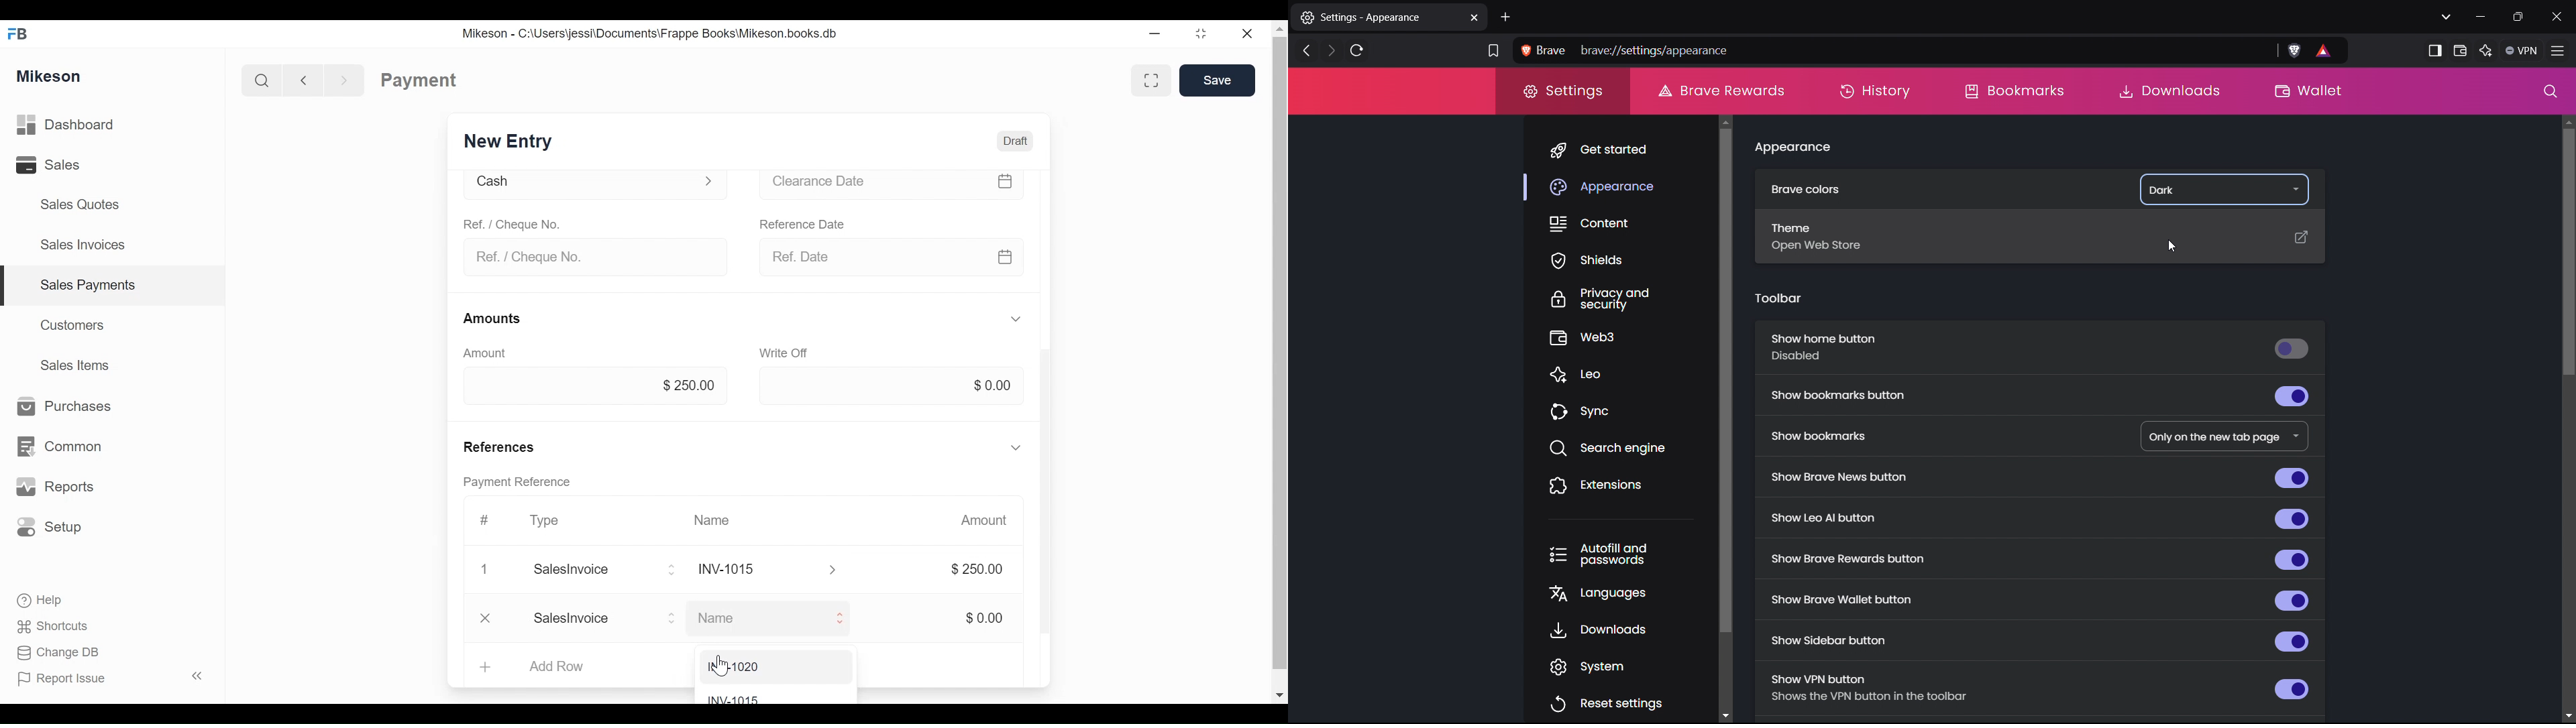  Describe the element at coordinates (21, 32) in the screenshot. I see `FB` at that location.